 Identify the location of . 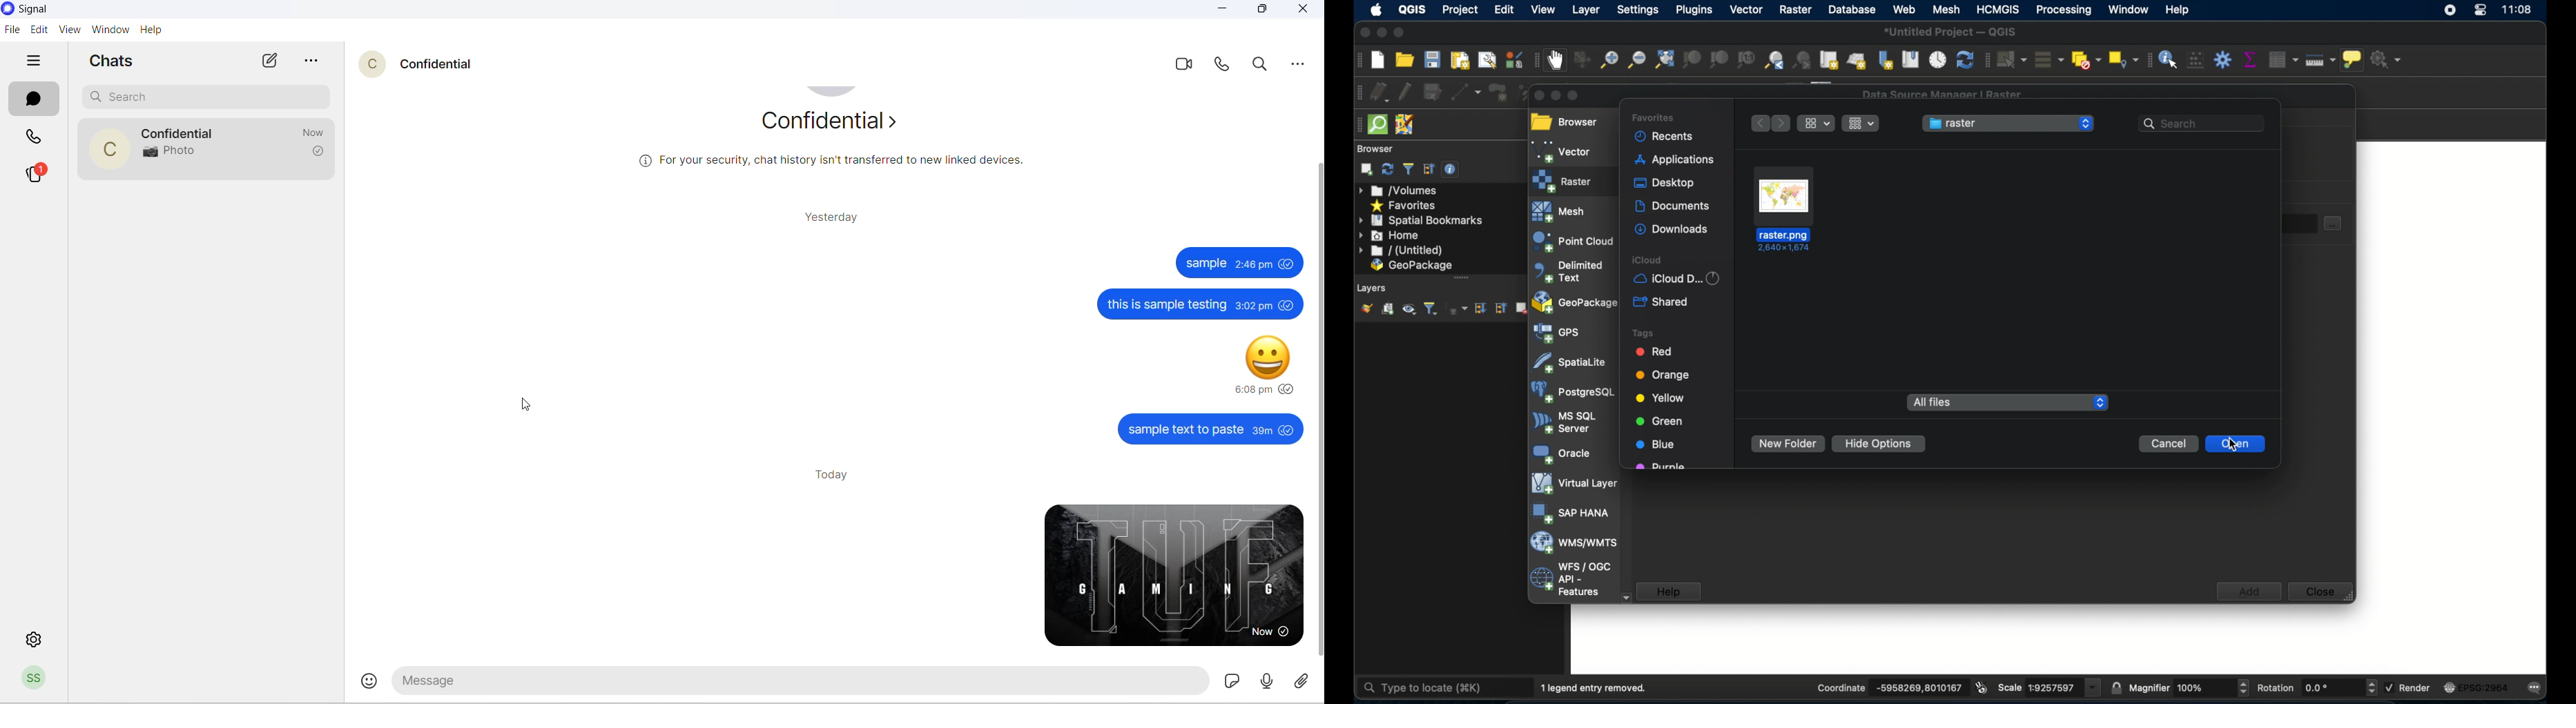
(2194, 688).